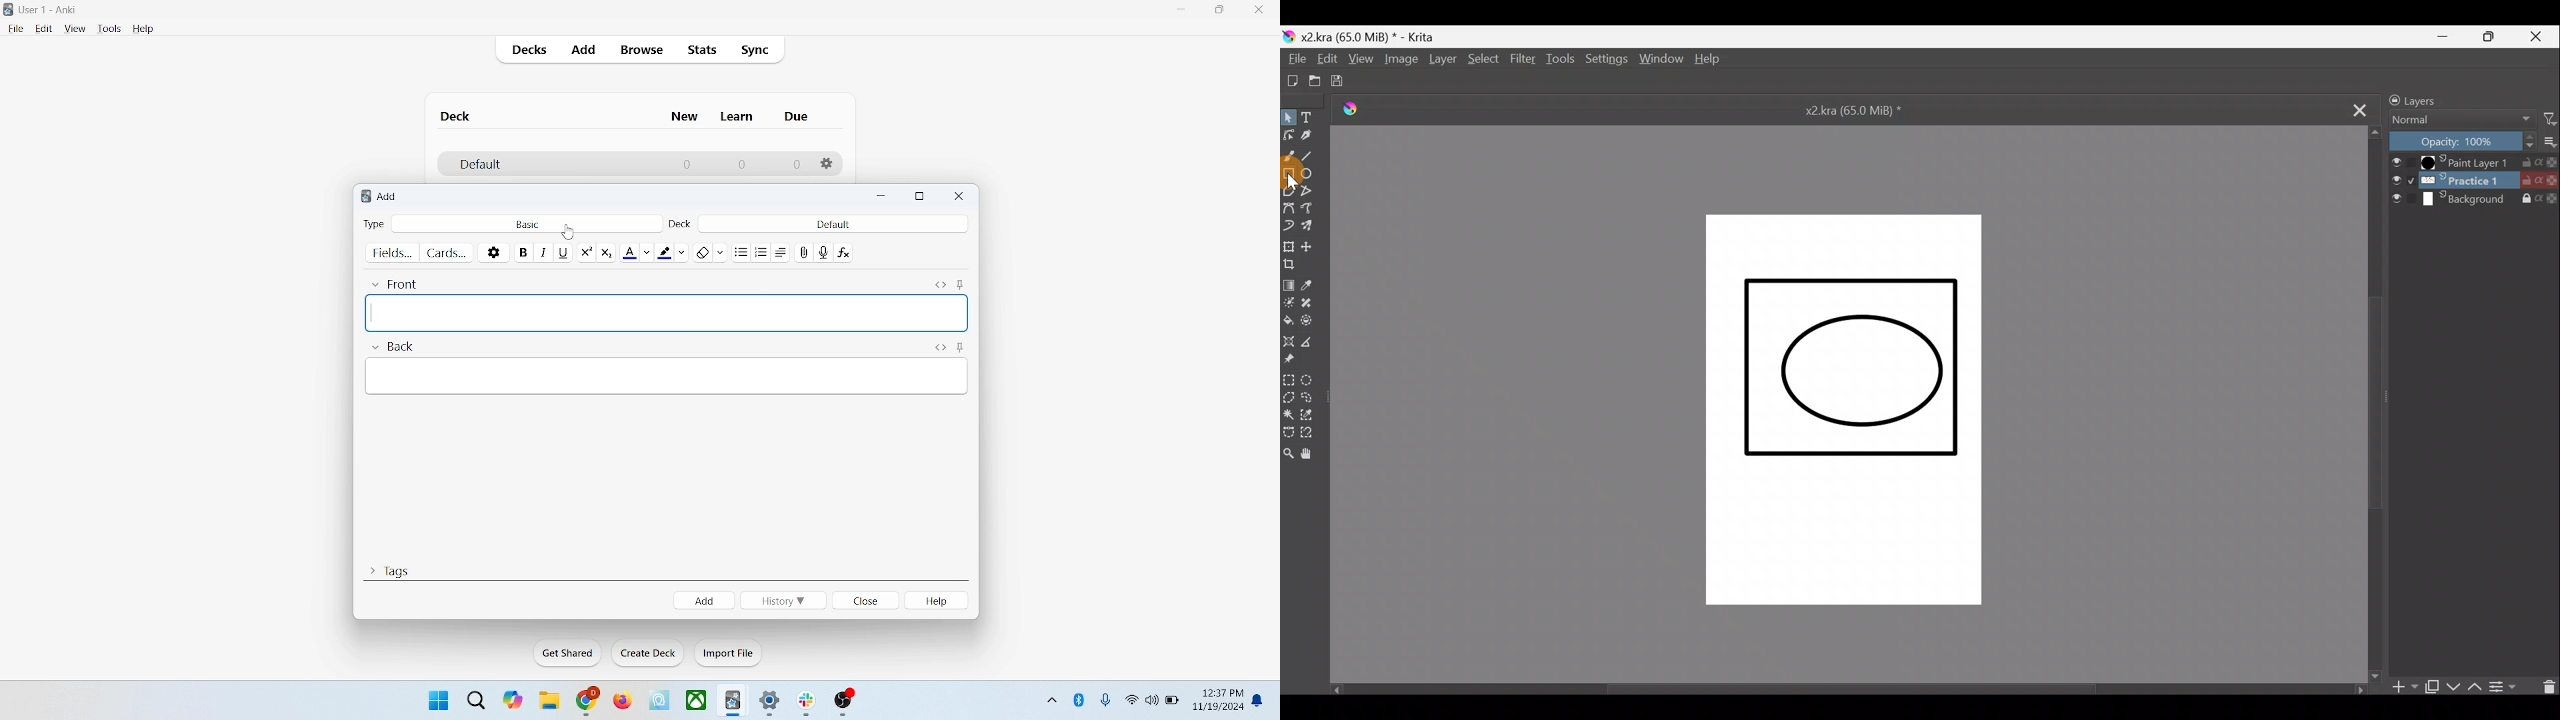  I want to click on User-1 Anki, so click(53, 11).